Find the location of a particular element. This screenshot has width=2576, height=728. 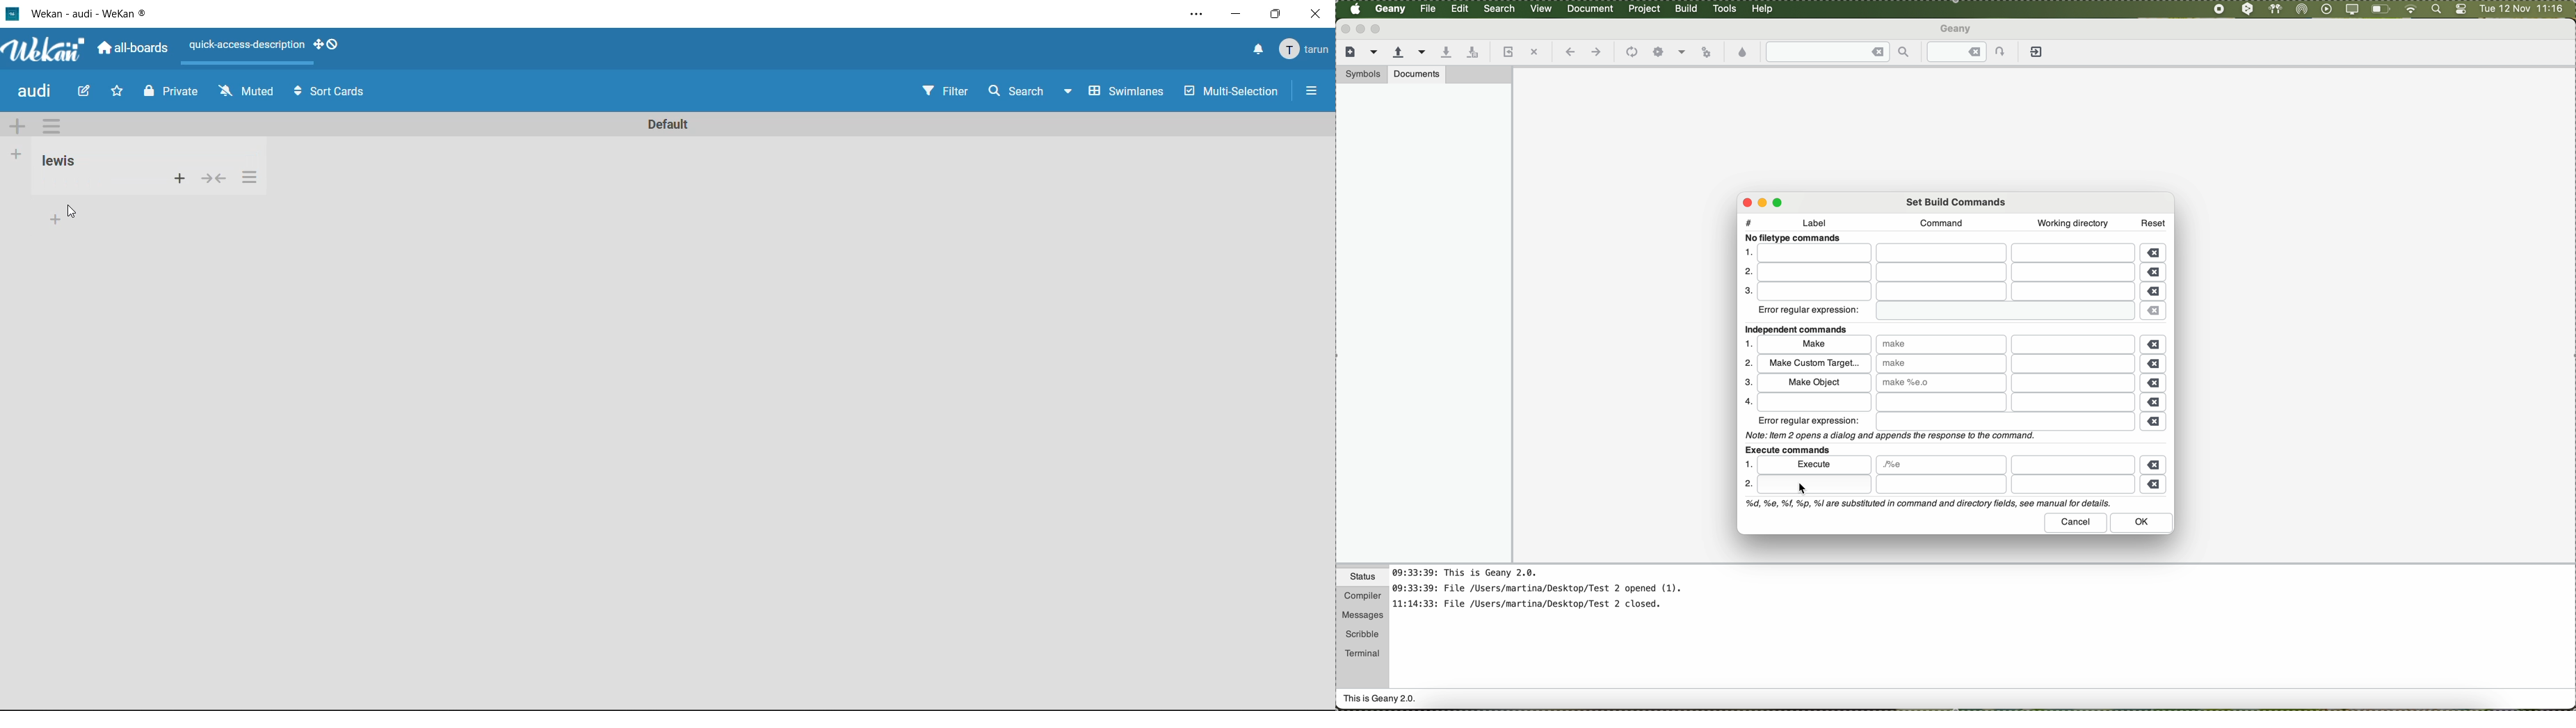

private is located at coordinates (170, 93).